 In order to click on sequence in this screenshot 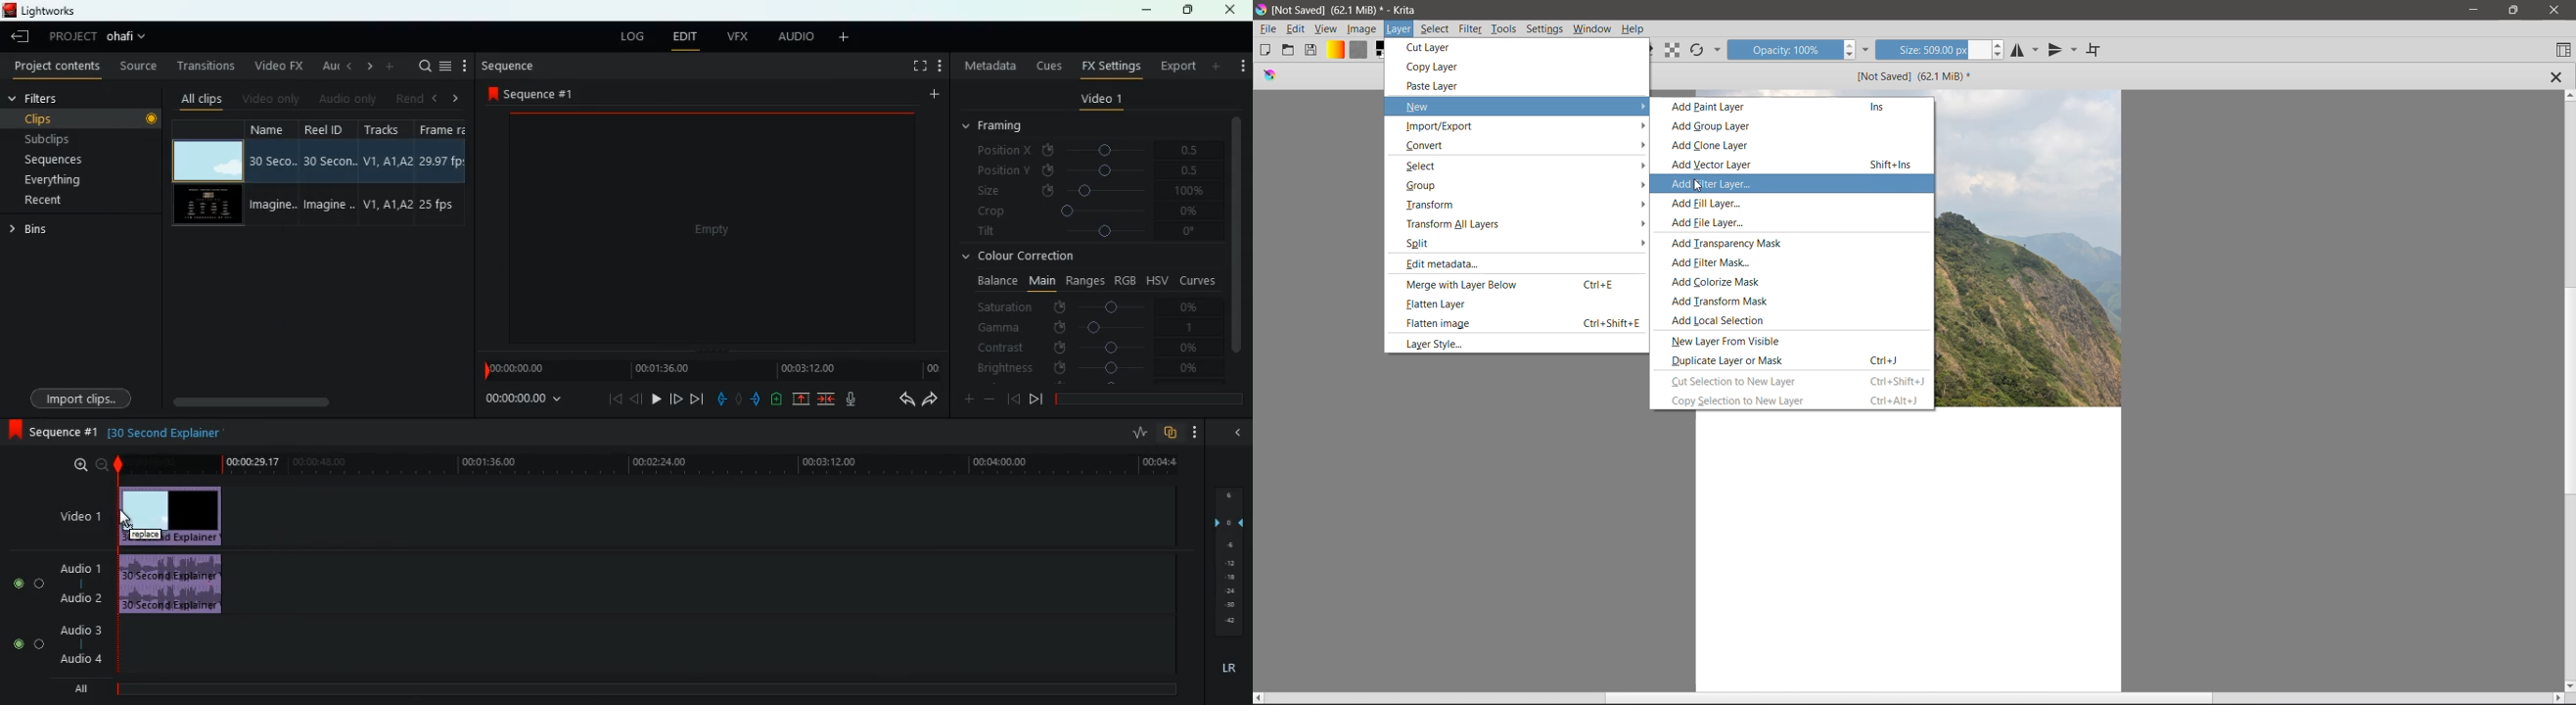, I will do `click(510, 66)`.